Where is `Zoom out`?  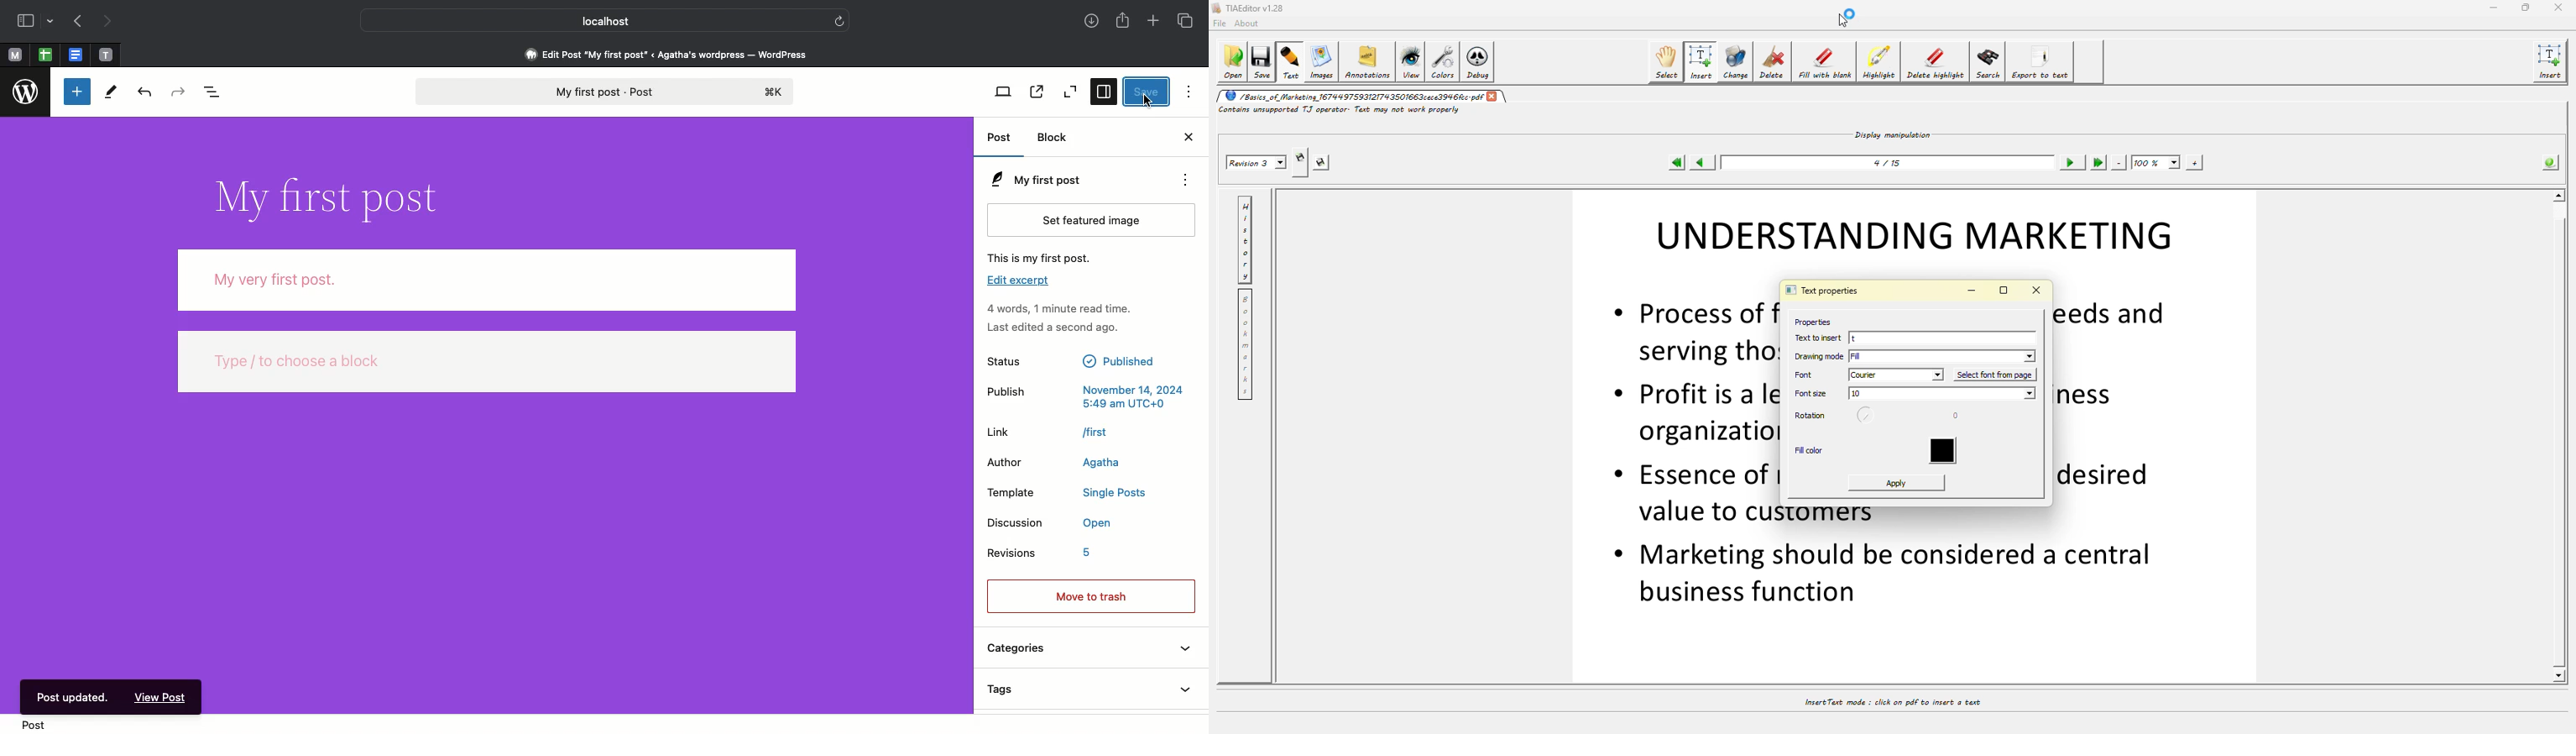
Zoom out is located at coordinates (1071, 93).